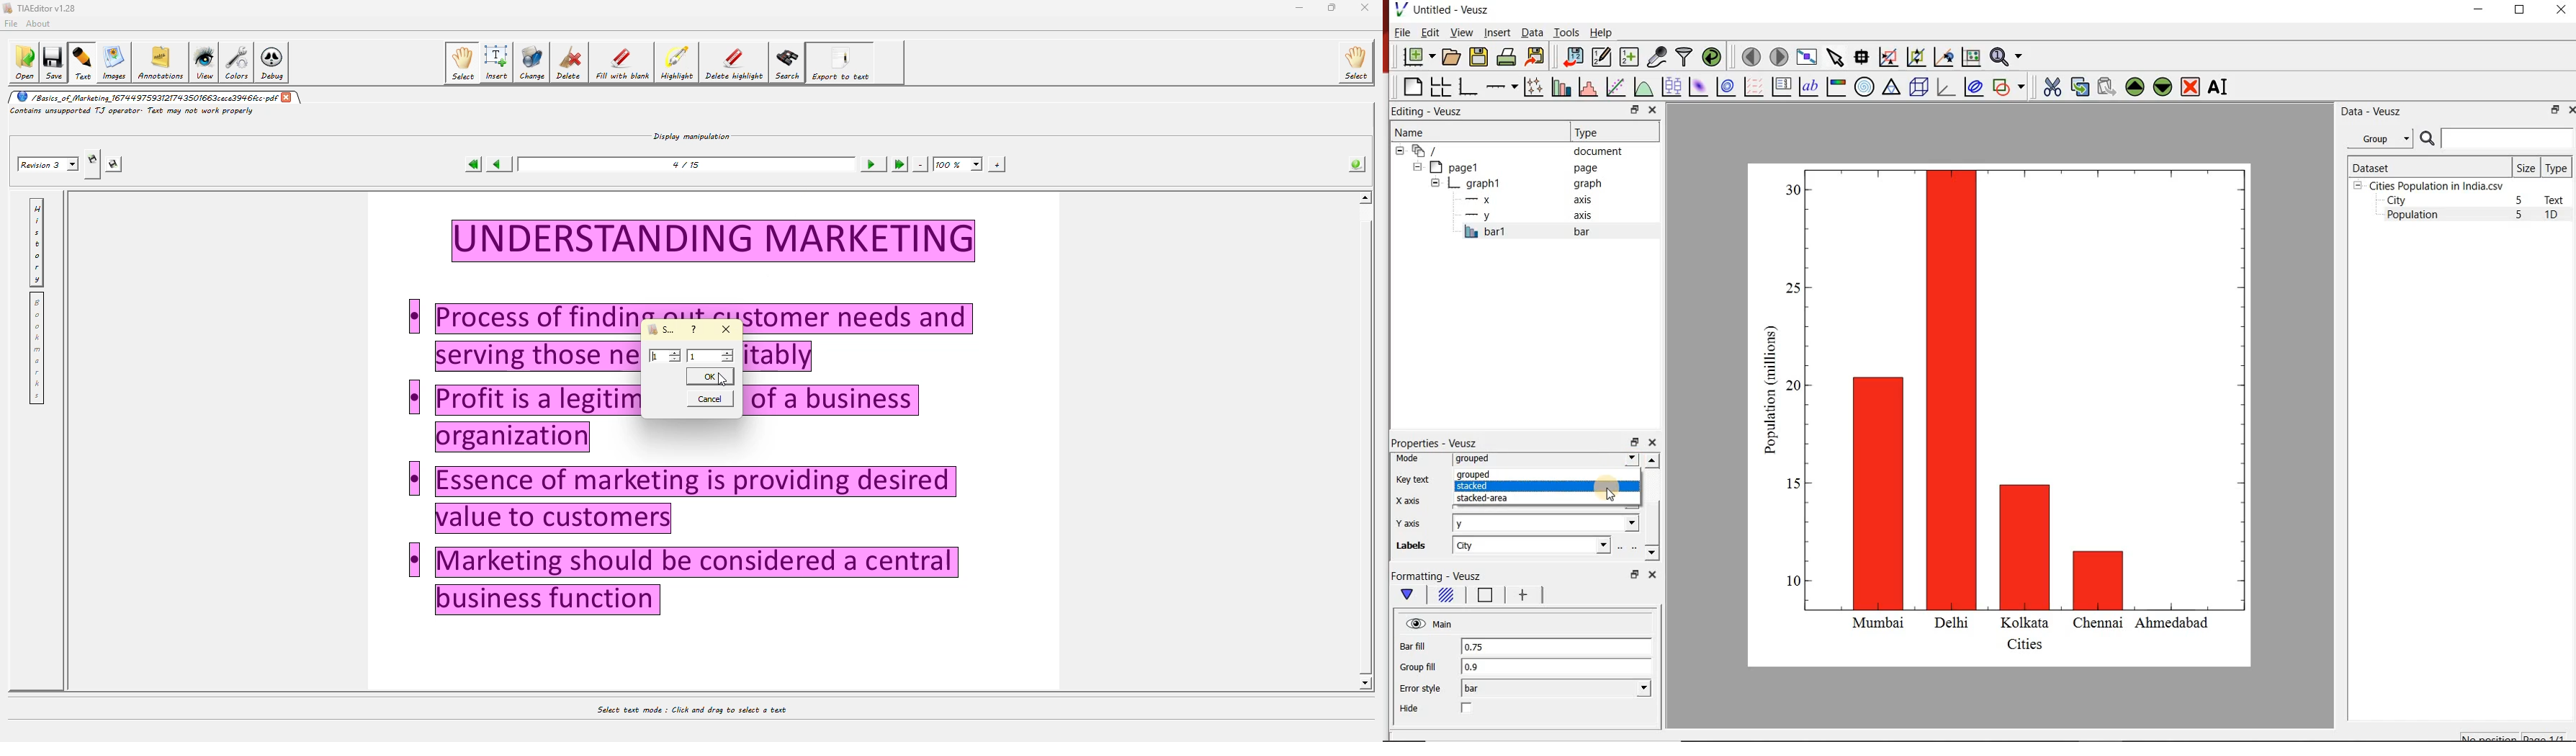  What do you see at coordinates (1864, 86) in the screenshot?
I see `polar graph` at bounding box center [1864, 86].